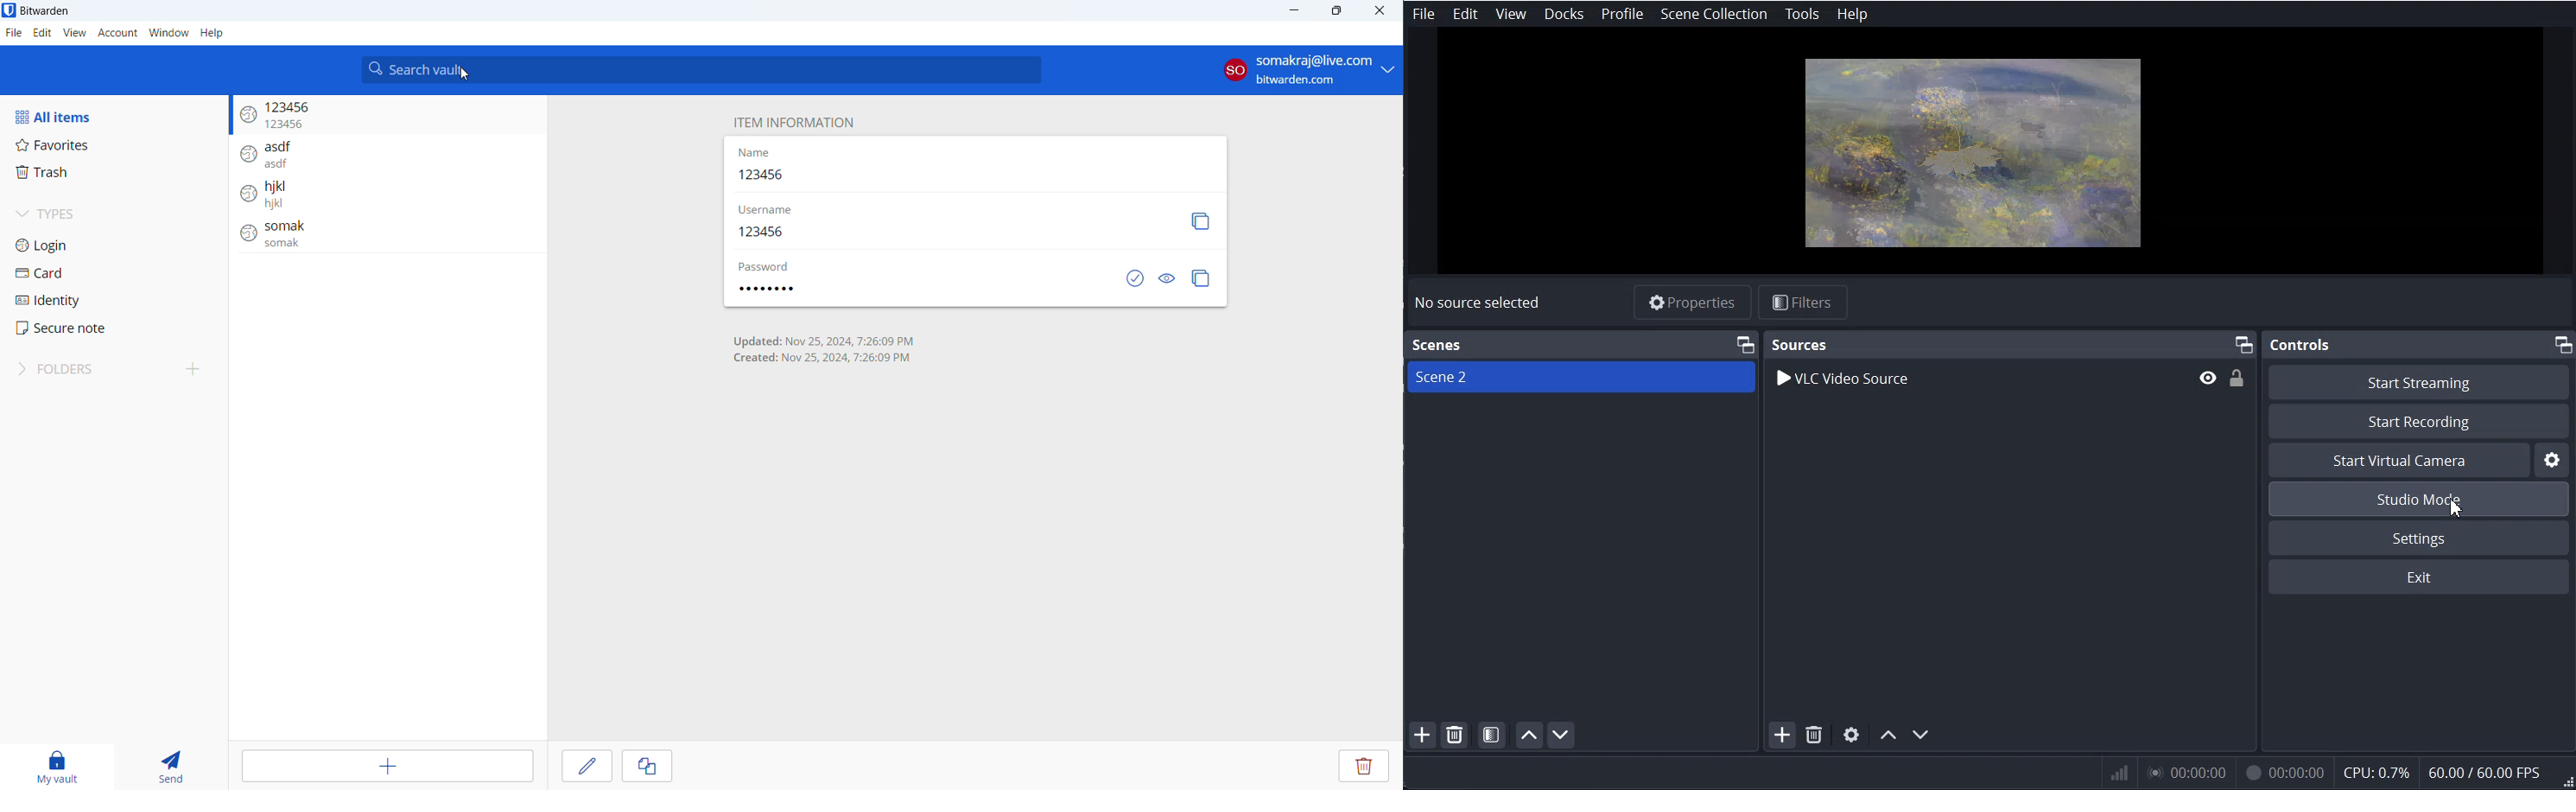 The image size is (2576, 812). I want to click on Move scene up, so click(1528, 735).